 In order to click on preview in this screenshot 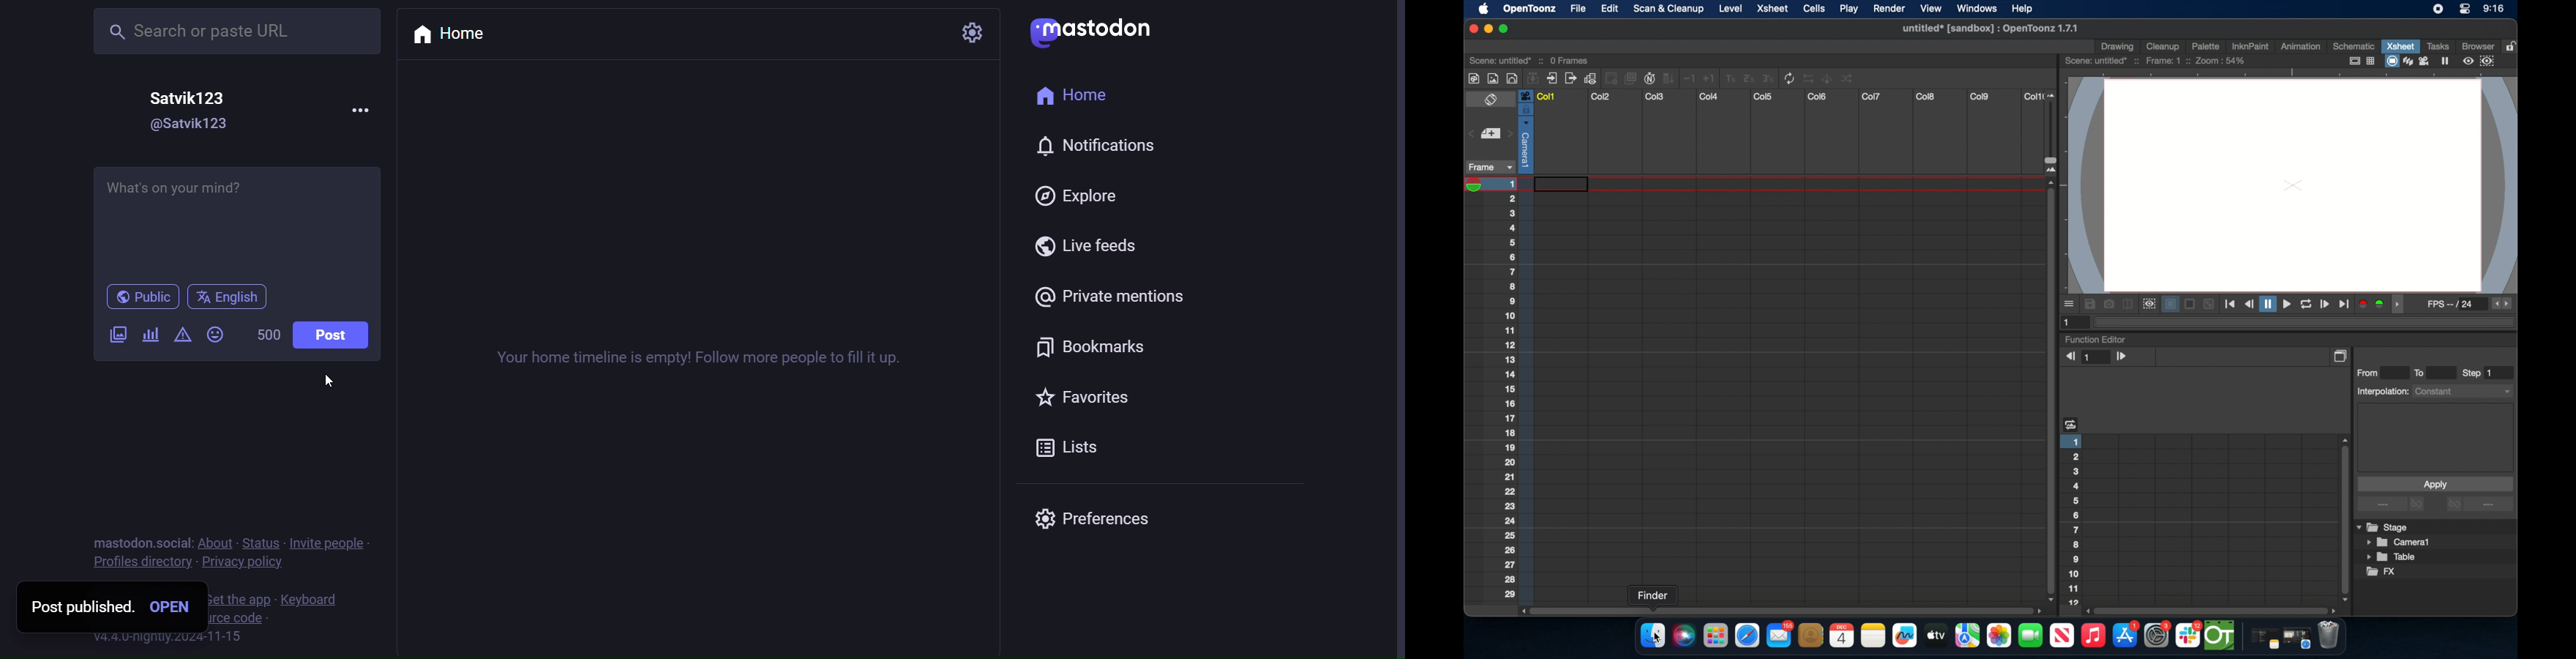, I will do `click(2480, 61)`.